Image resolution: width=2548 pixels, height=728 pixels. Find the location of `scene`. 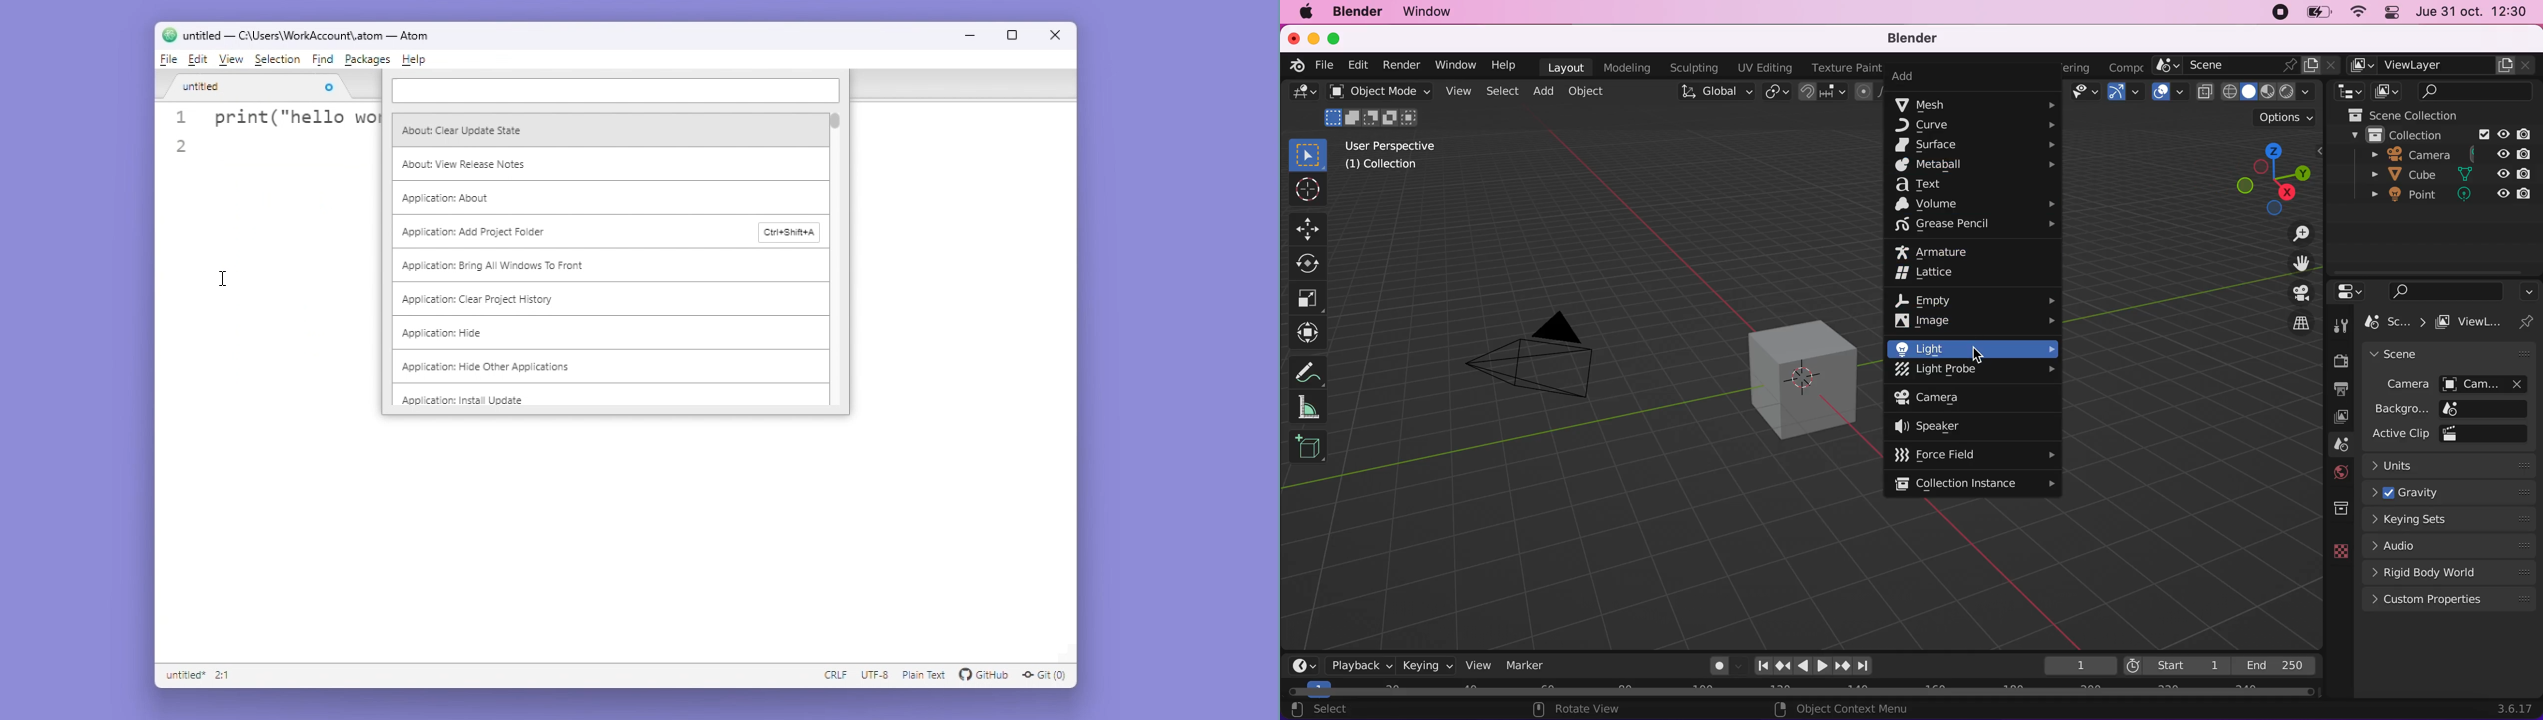

scene is located at coordinates (2442, 355).